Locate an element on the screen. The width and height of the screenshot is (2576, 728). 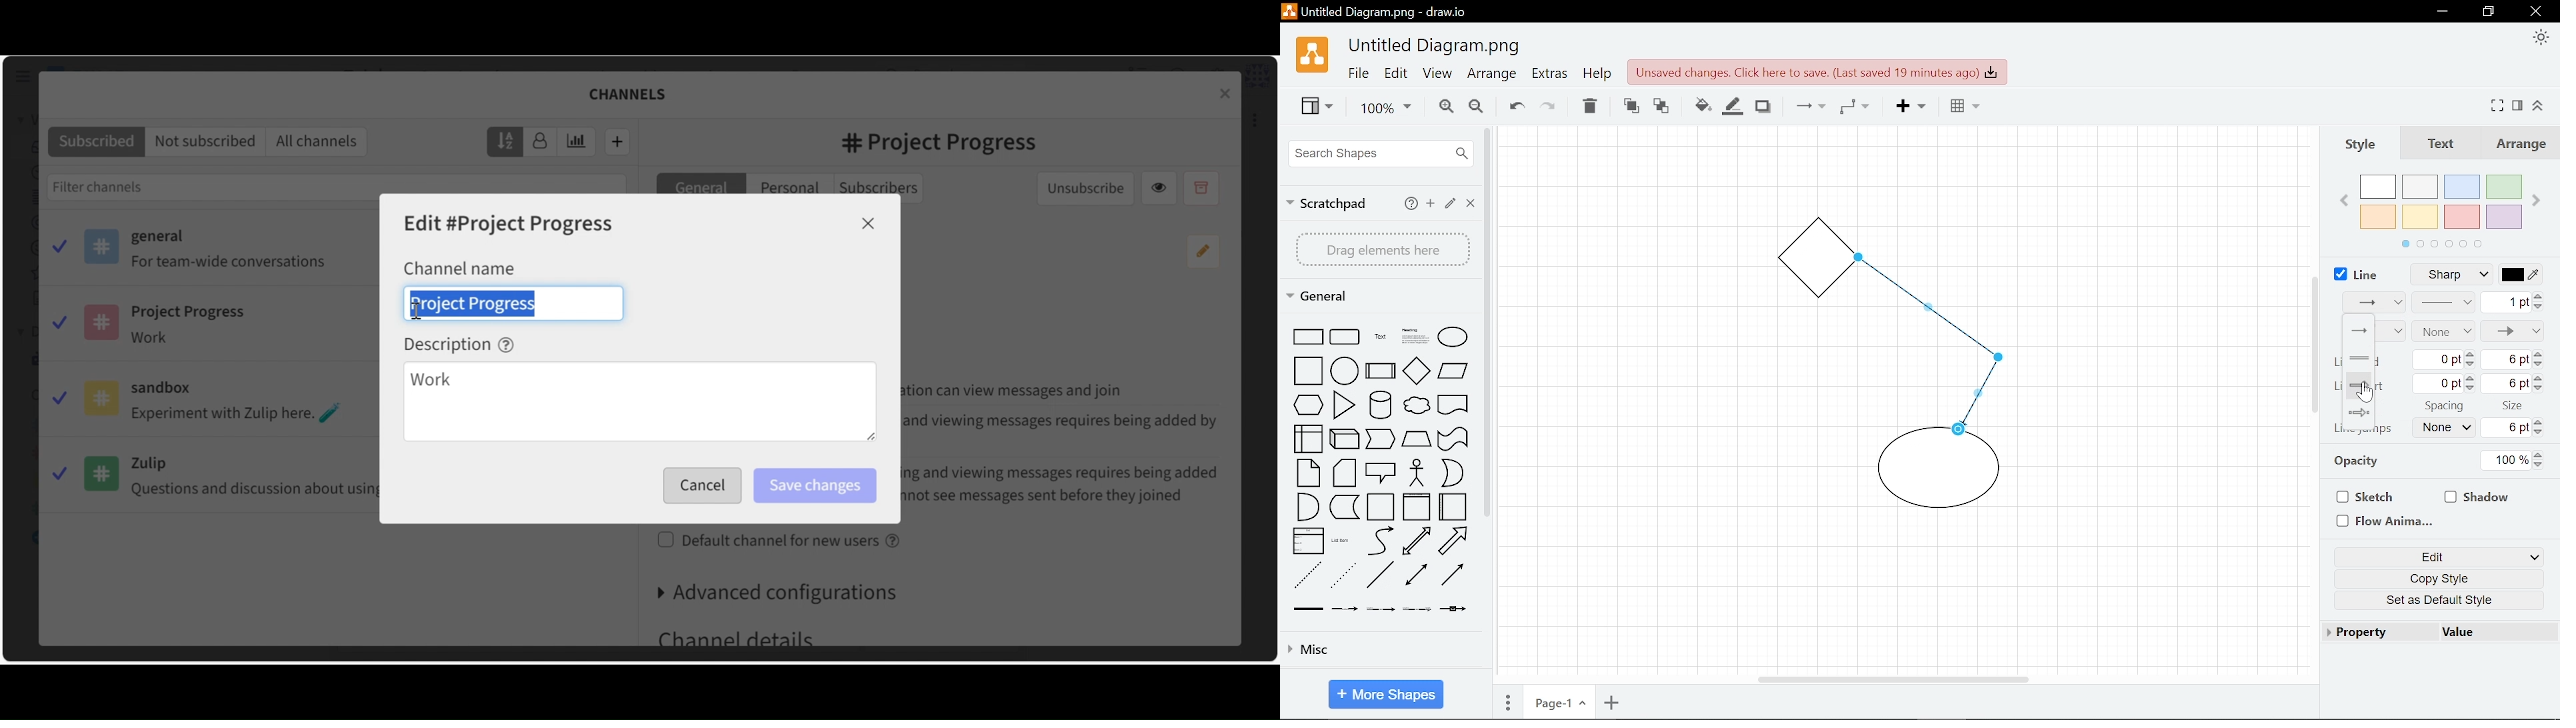
Arrange is located at coordinates (2525, 146).